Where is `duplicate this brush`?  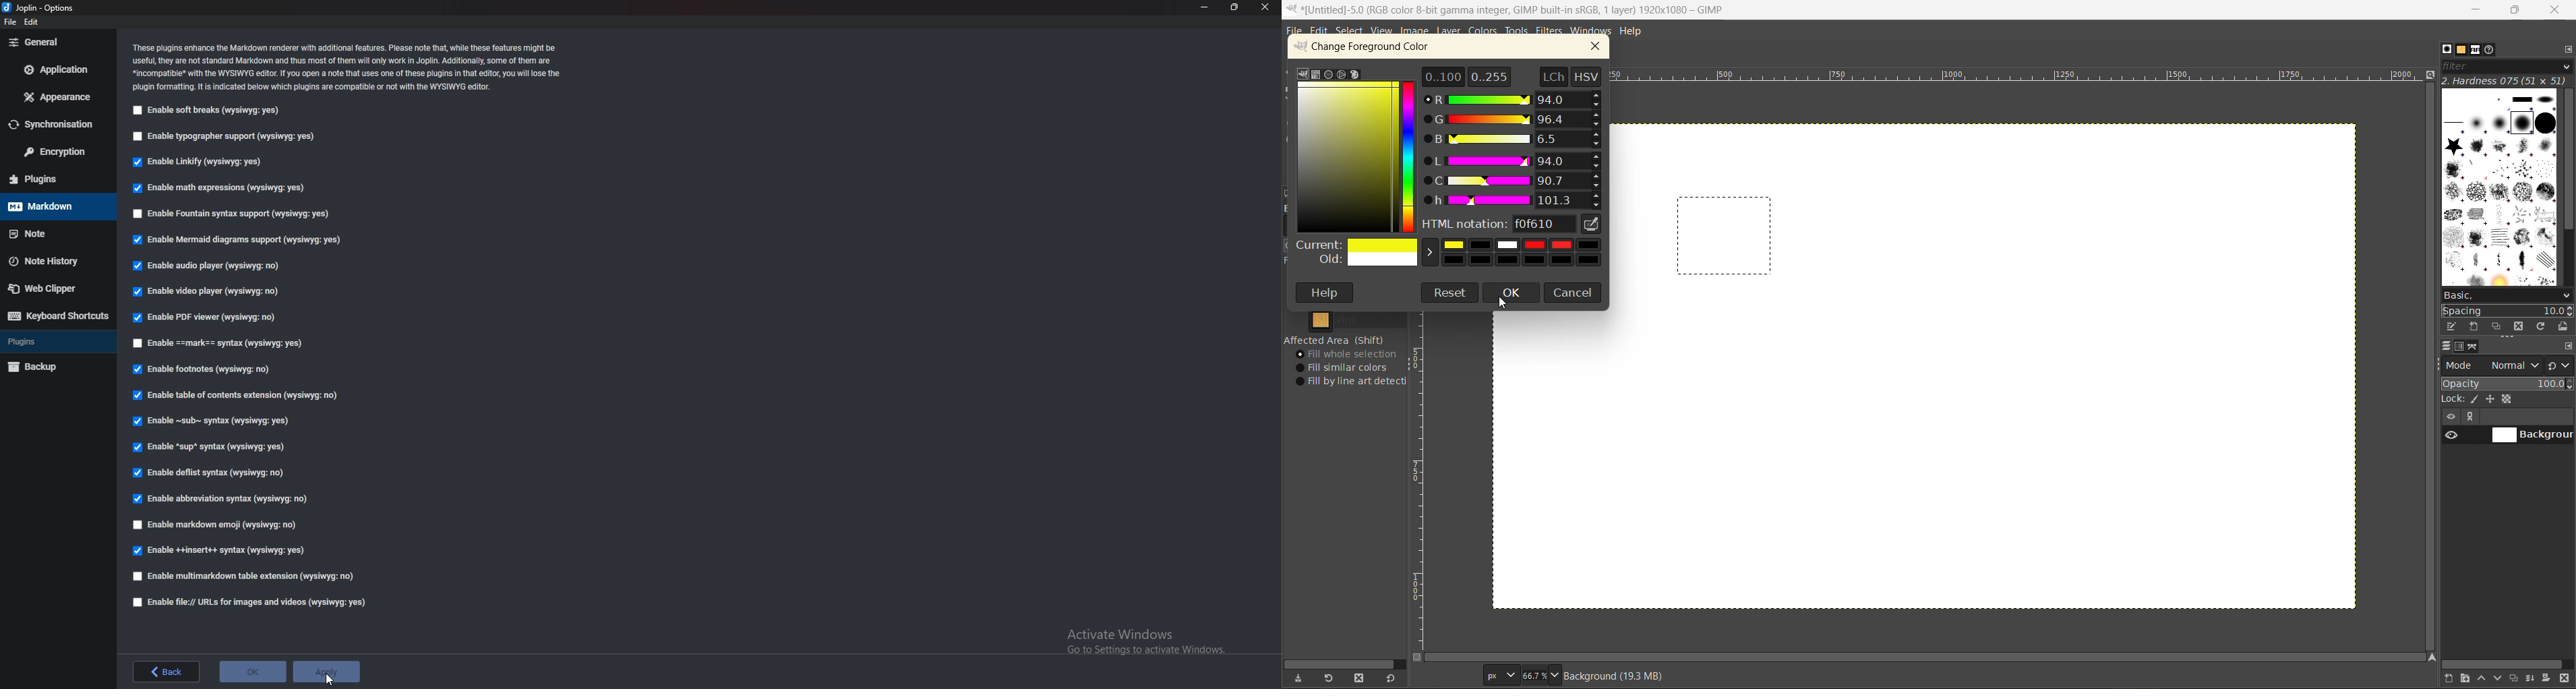
duplicate this brush is located at coordinates (2498, 327).